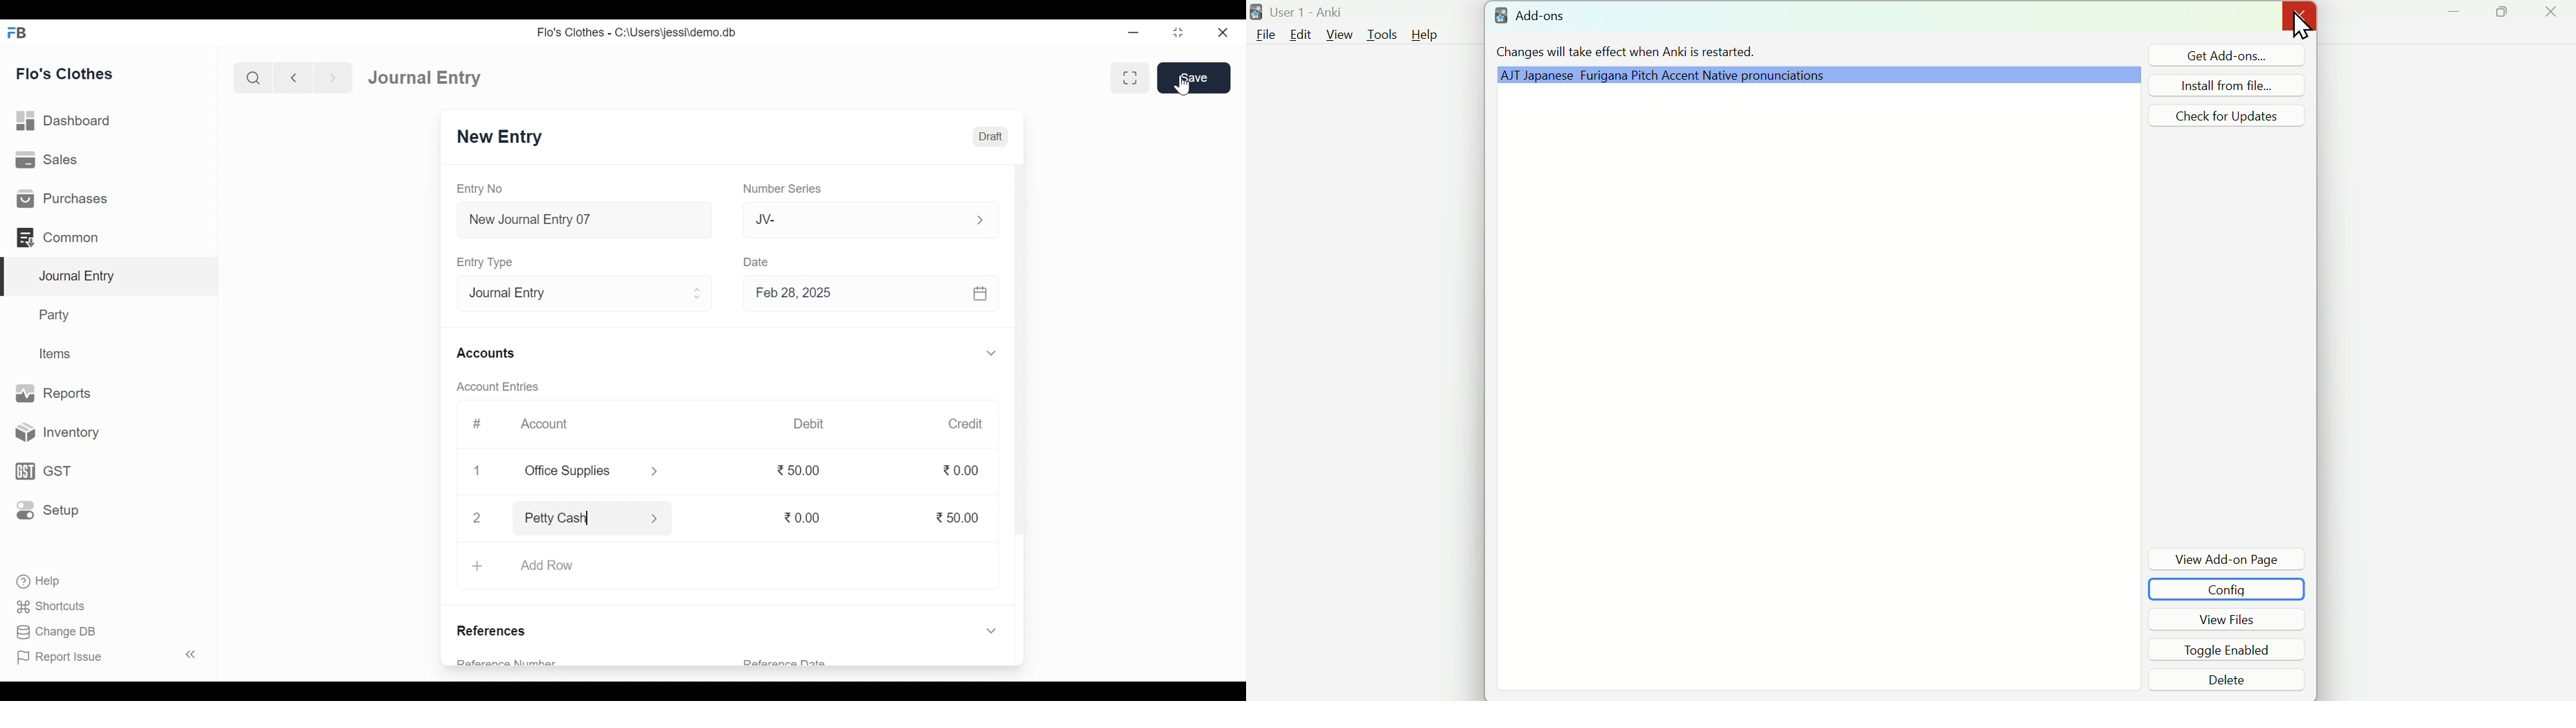  I want to click on Expand, so click(991, 632).